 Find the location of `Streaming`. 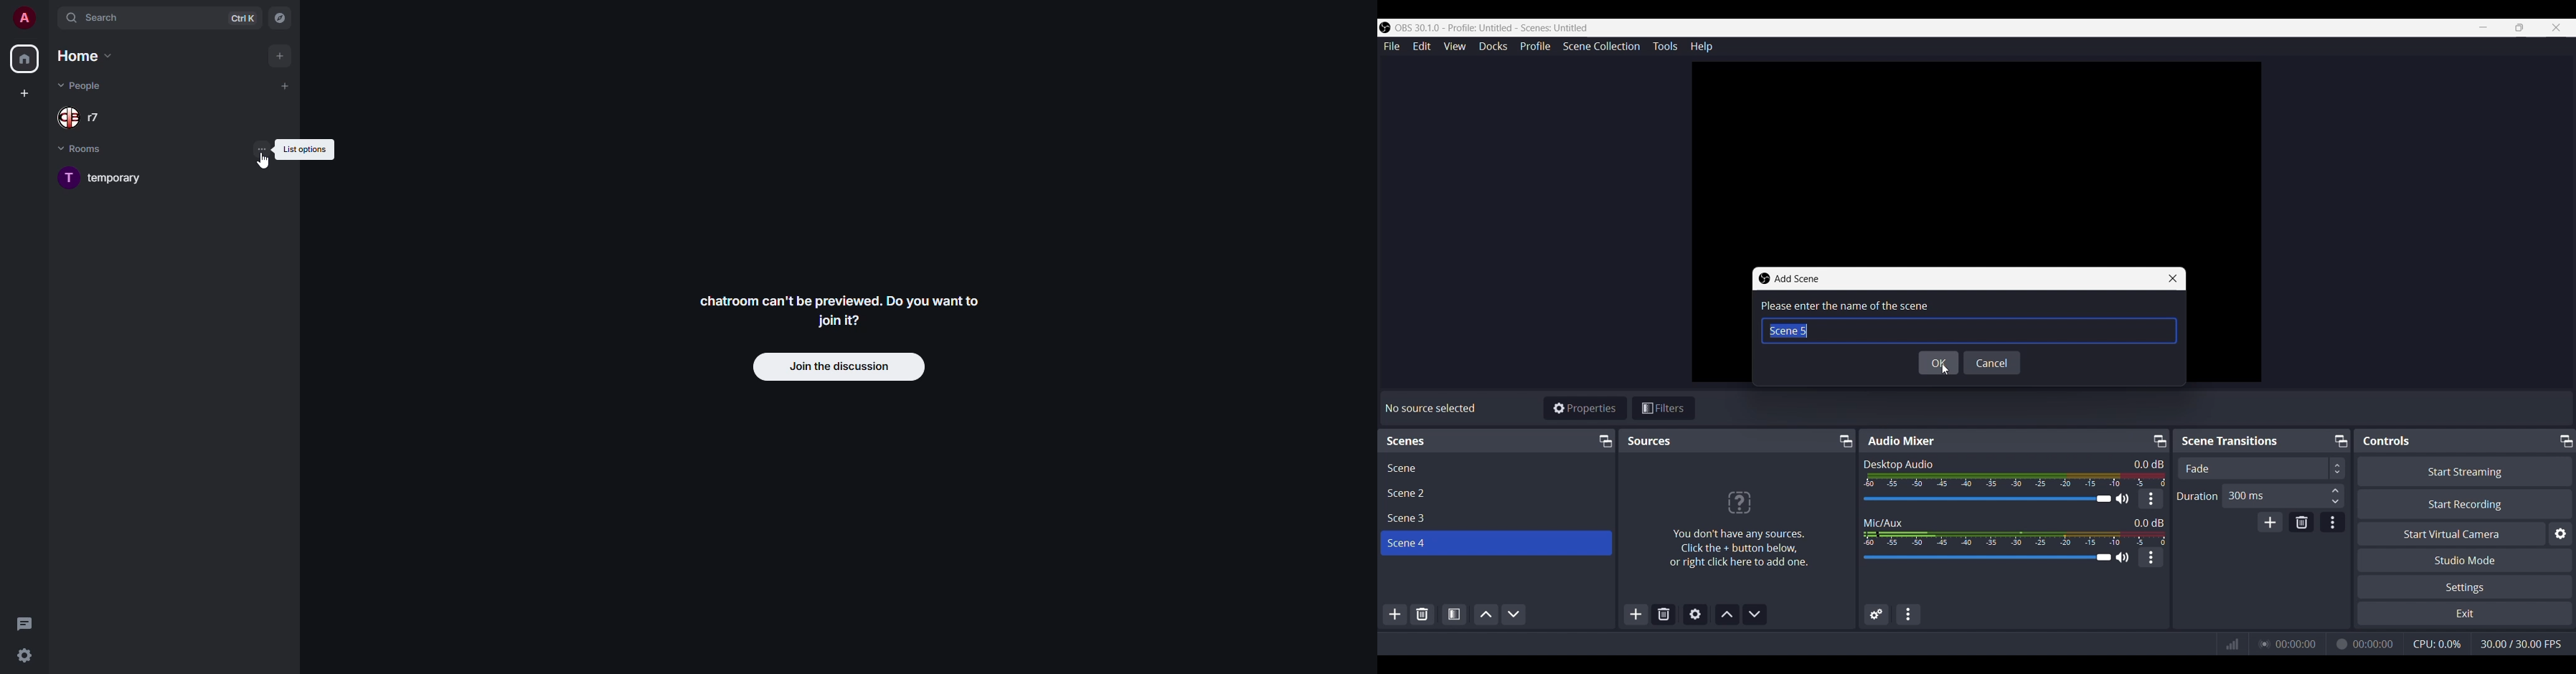

Streaming is located at coordinates (2263, 643).